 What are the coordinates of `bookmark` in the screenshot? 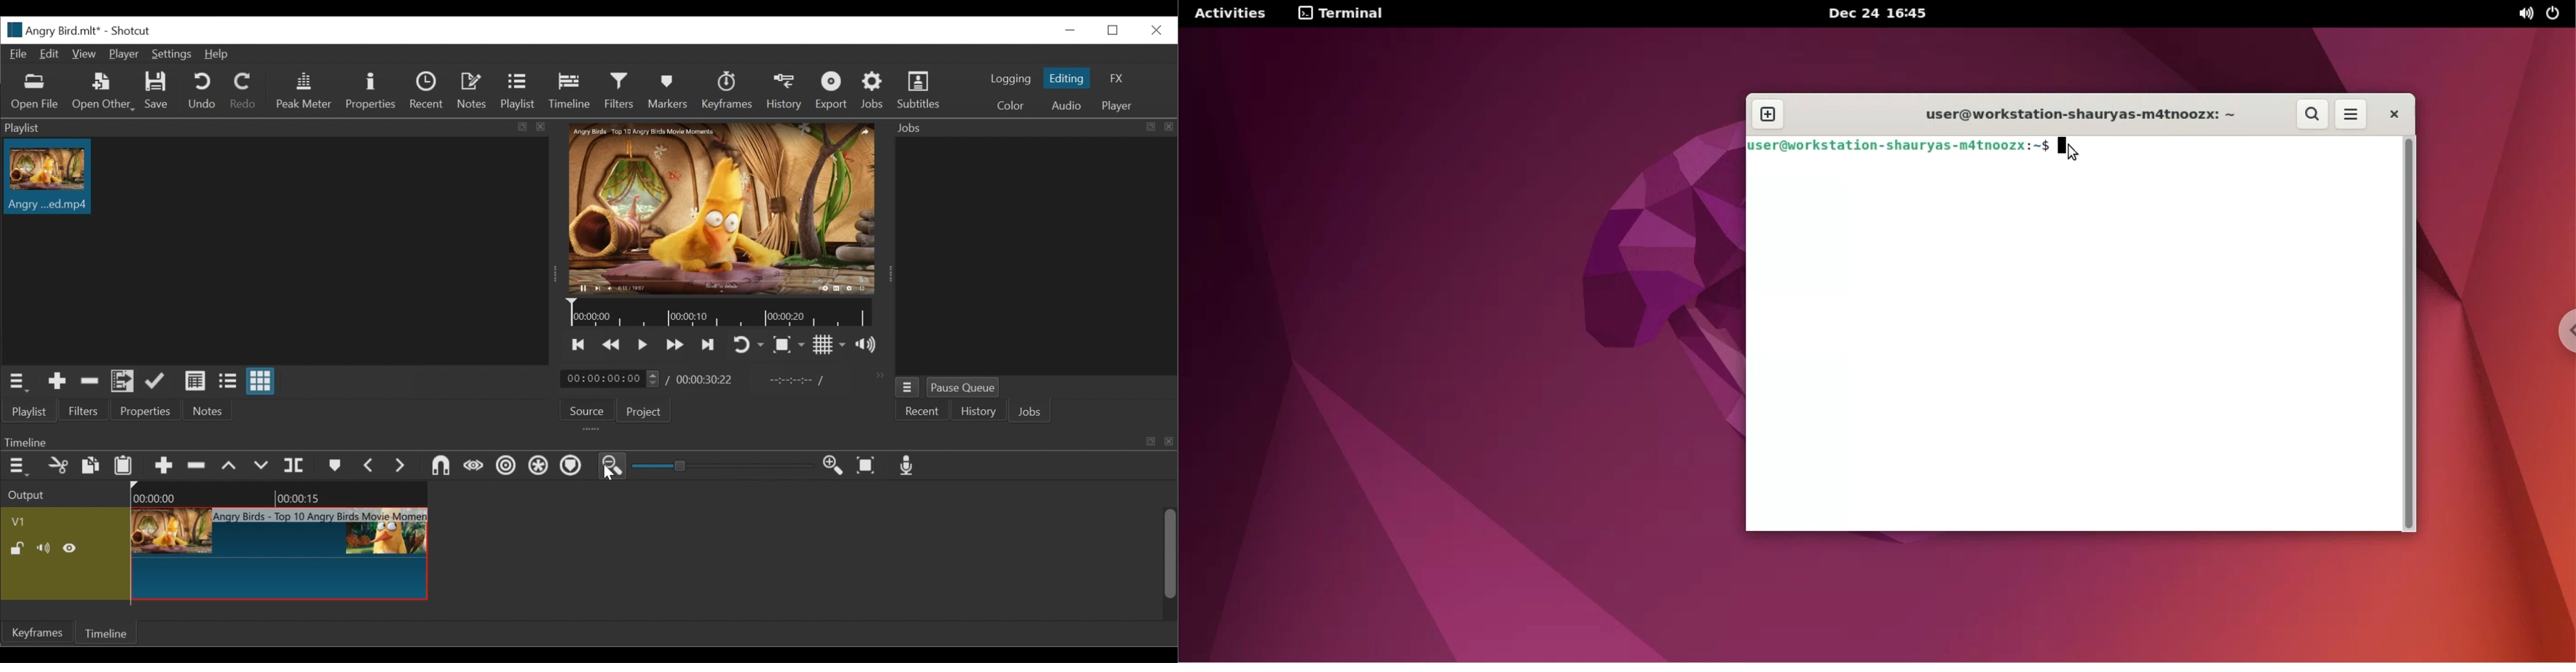 It's located at (335, 467).